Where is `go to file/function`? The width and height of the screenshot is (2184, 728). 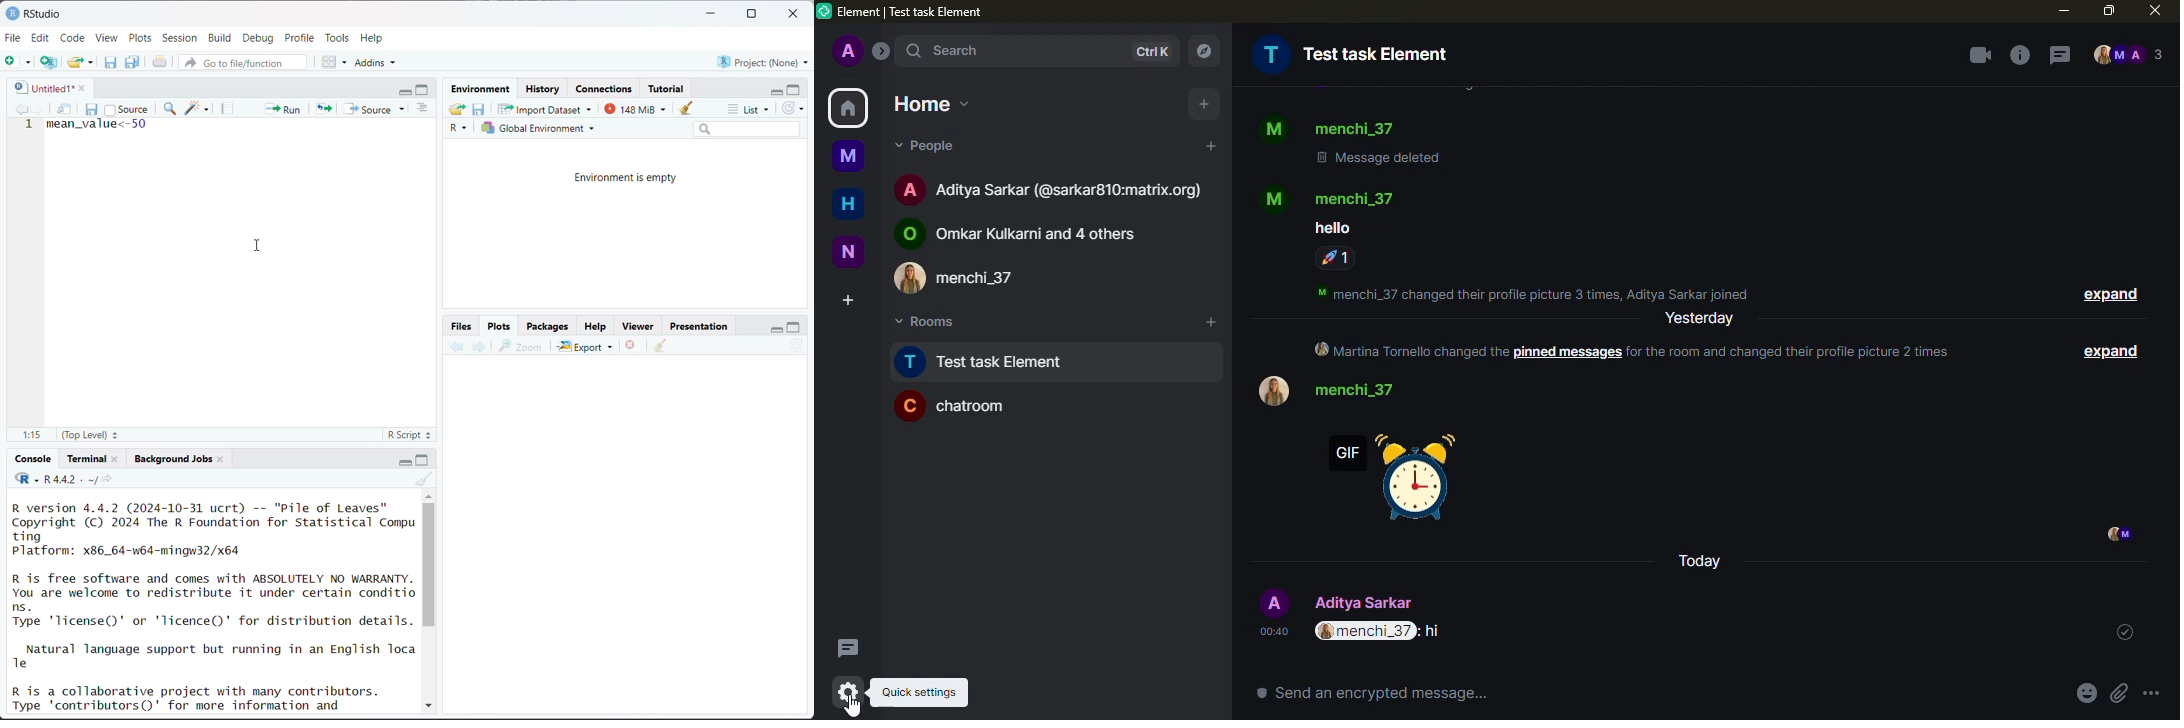
go to file/function is located at coordinates (242, 63).